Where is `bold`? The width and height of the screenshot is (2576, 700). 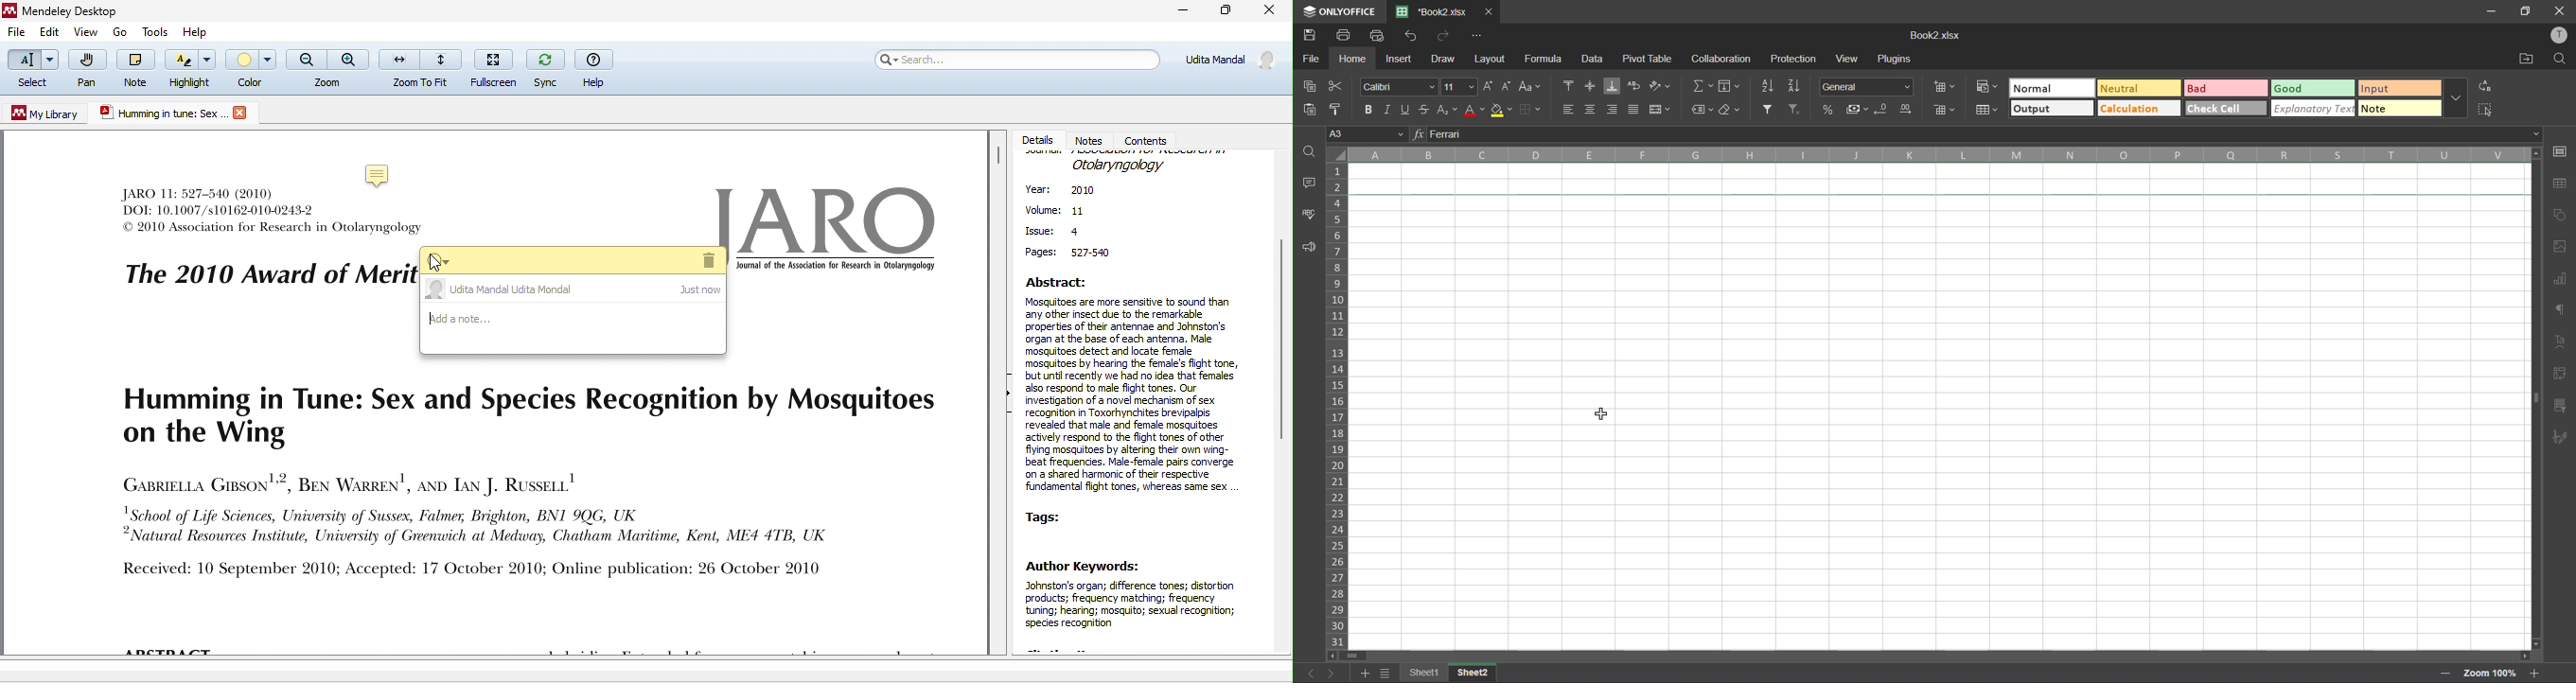 bold is located at coordinates (1368, 108).